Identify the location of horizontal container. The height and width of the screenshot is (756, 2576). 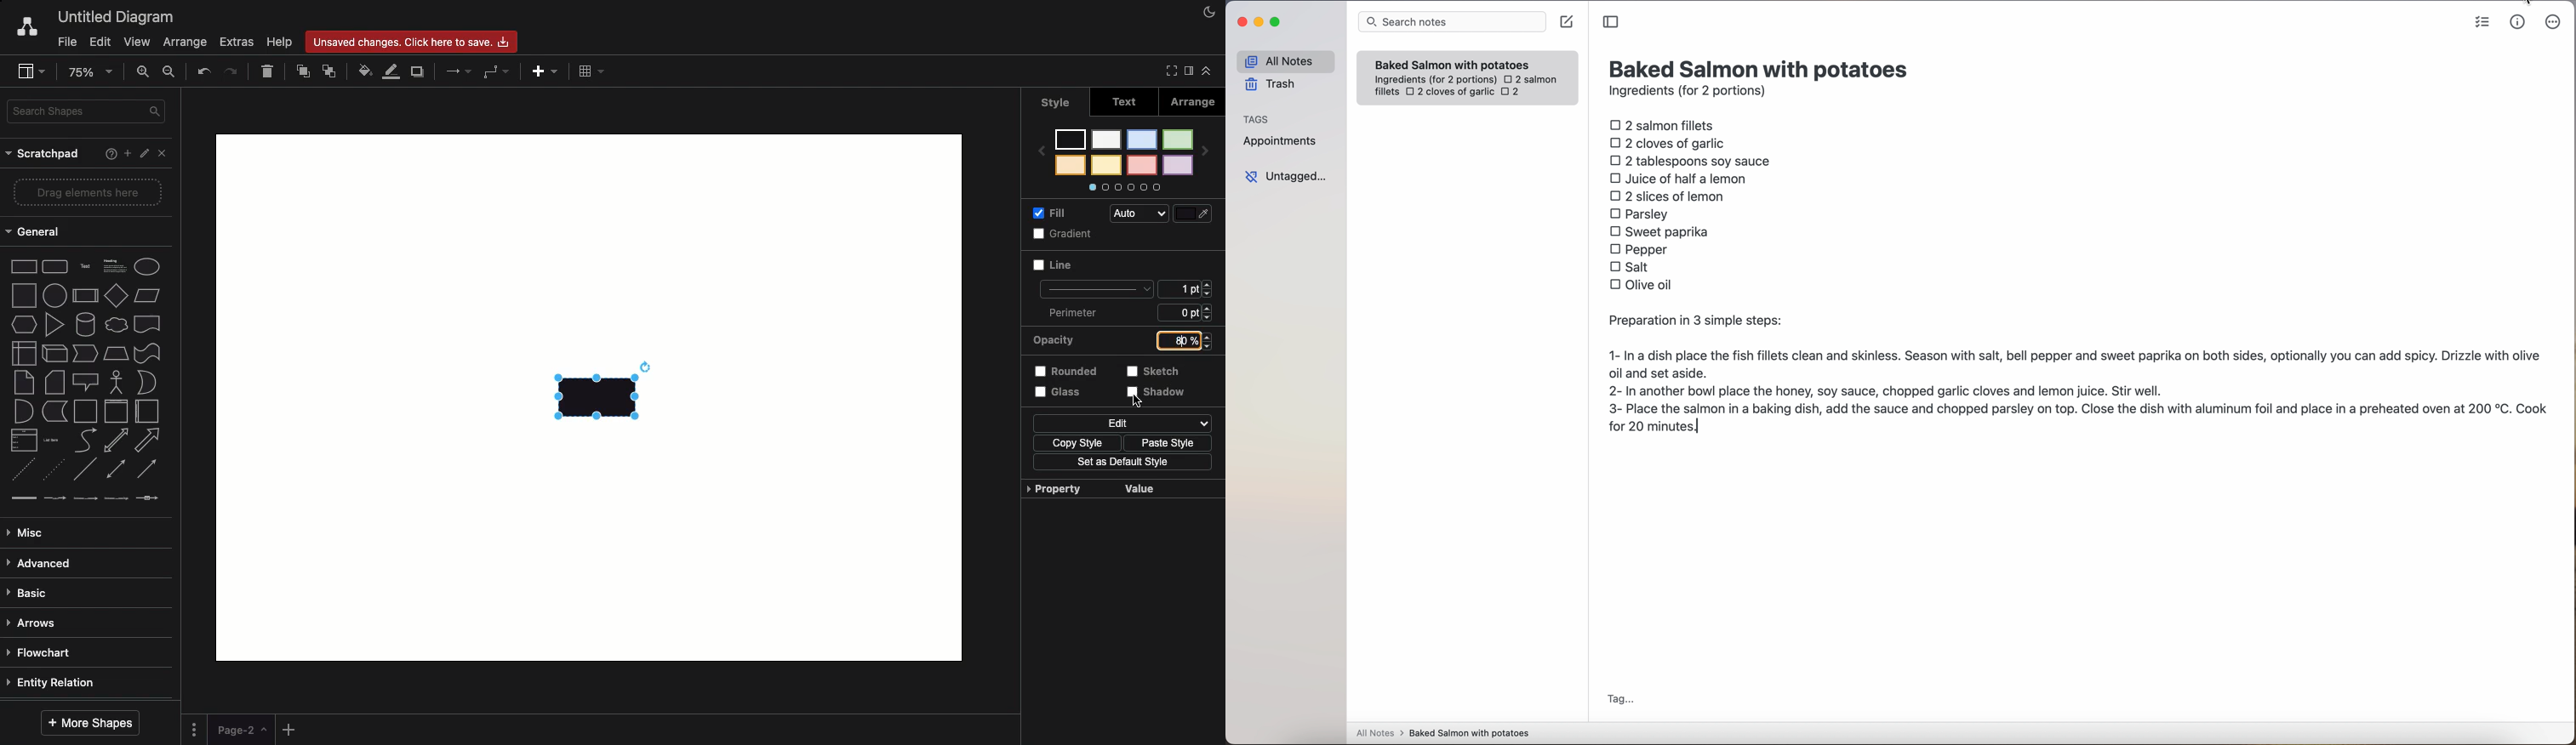
(151, 412).